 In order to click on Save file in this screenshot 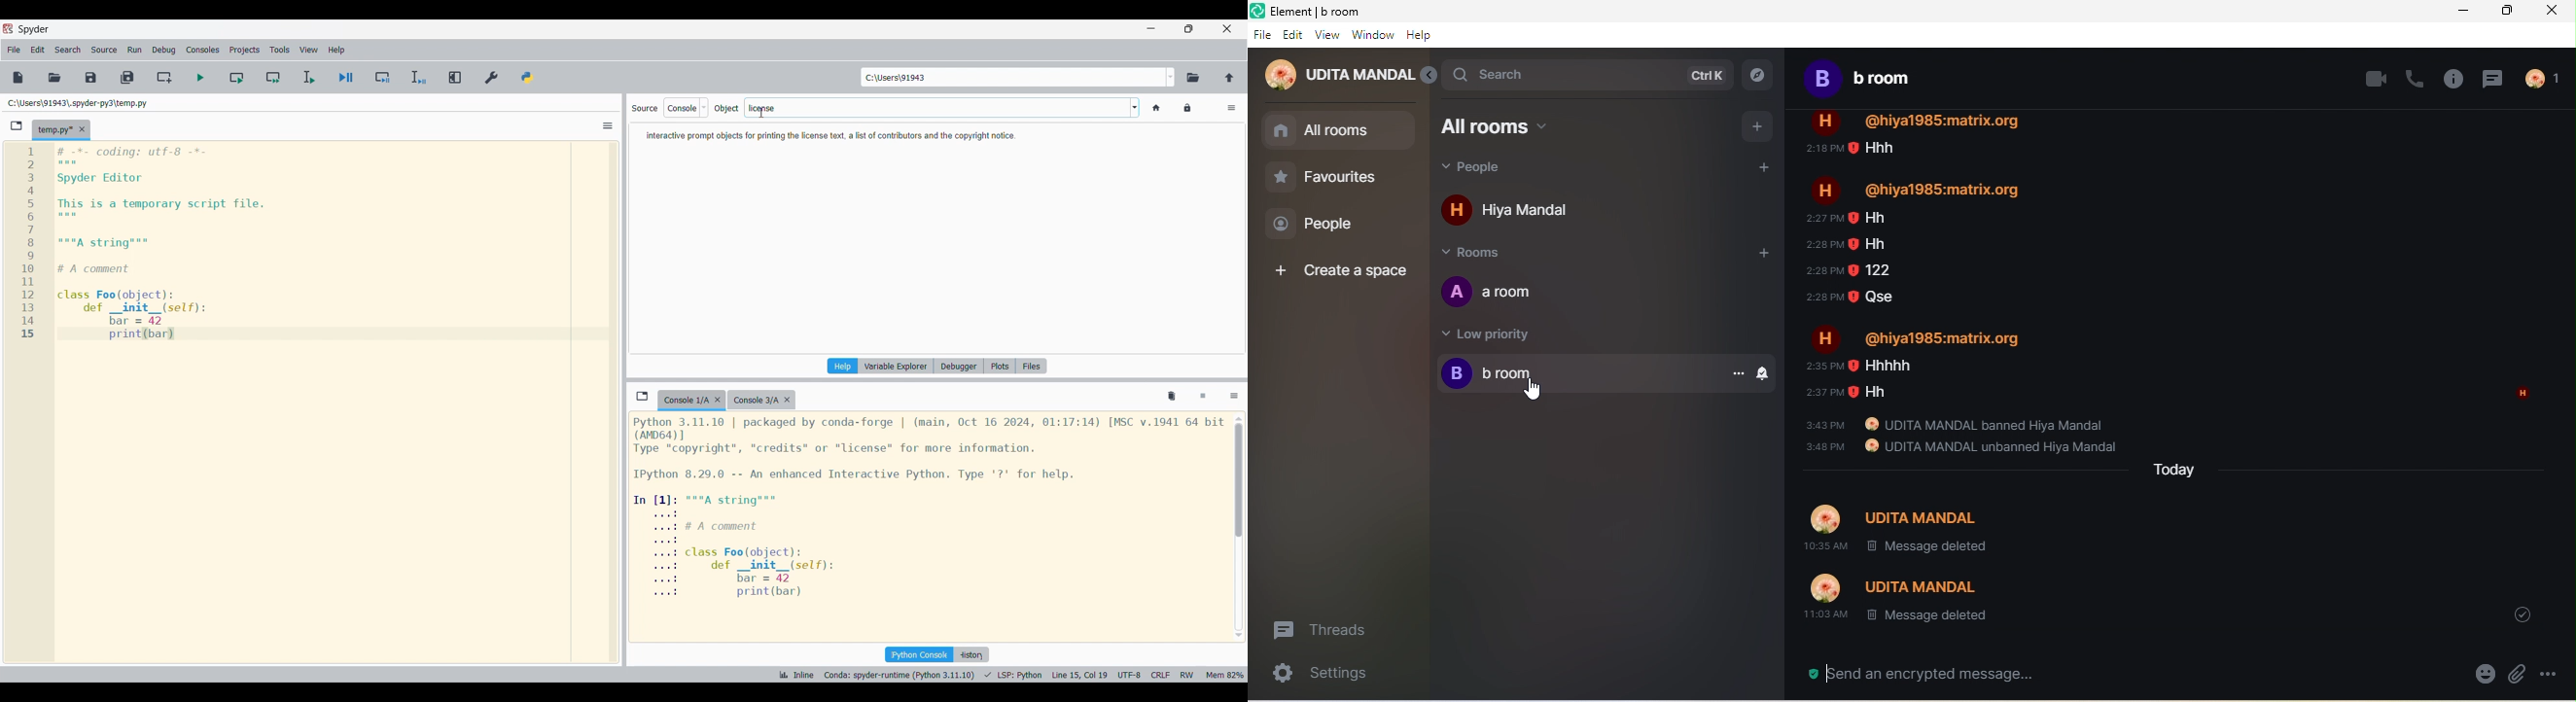, I will do `click(90, 78)`.